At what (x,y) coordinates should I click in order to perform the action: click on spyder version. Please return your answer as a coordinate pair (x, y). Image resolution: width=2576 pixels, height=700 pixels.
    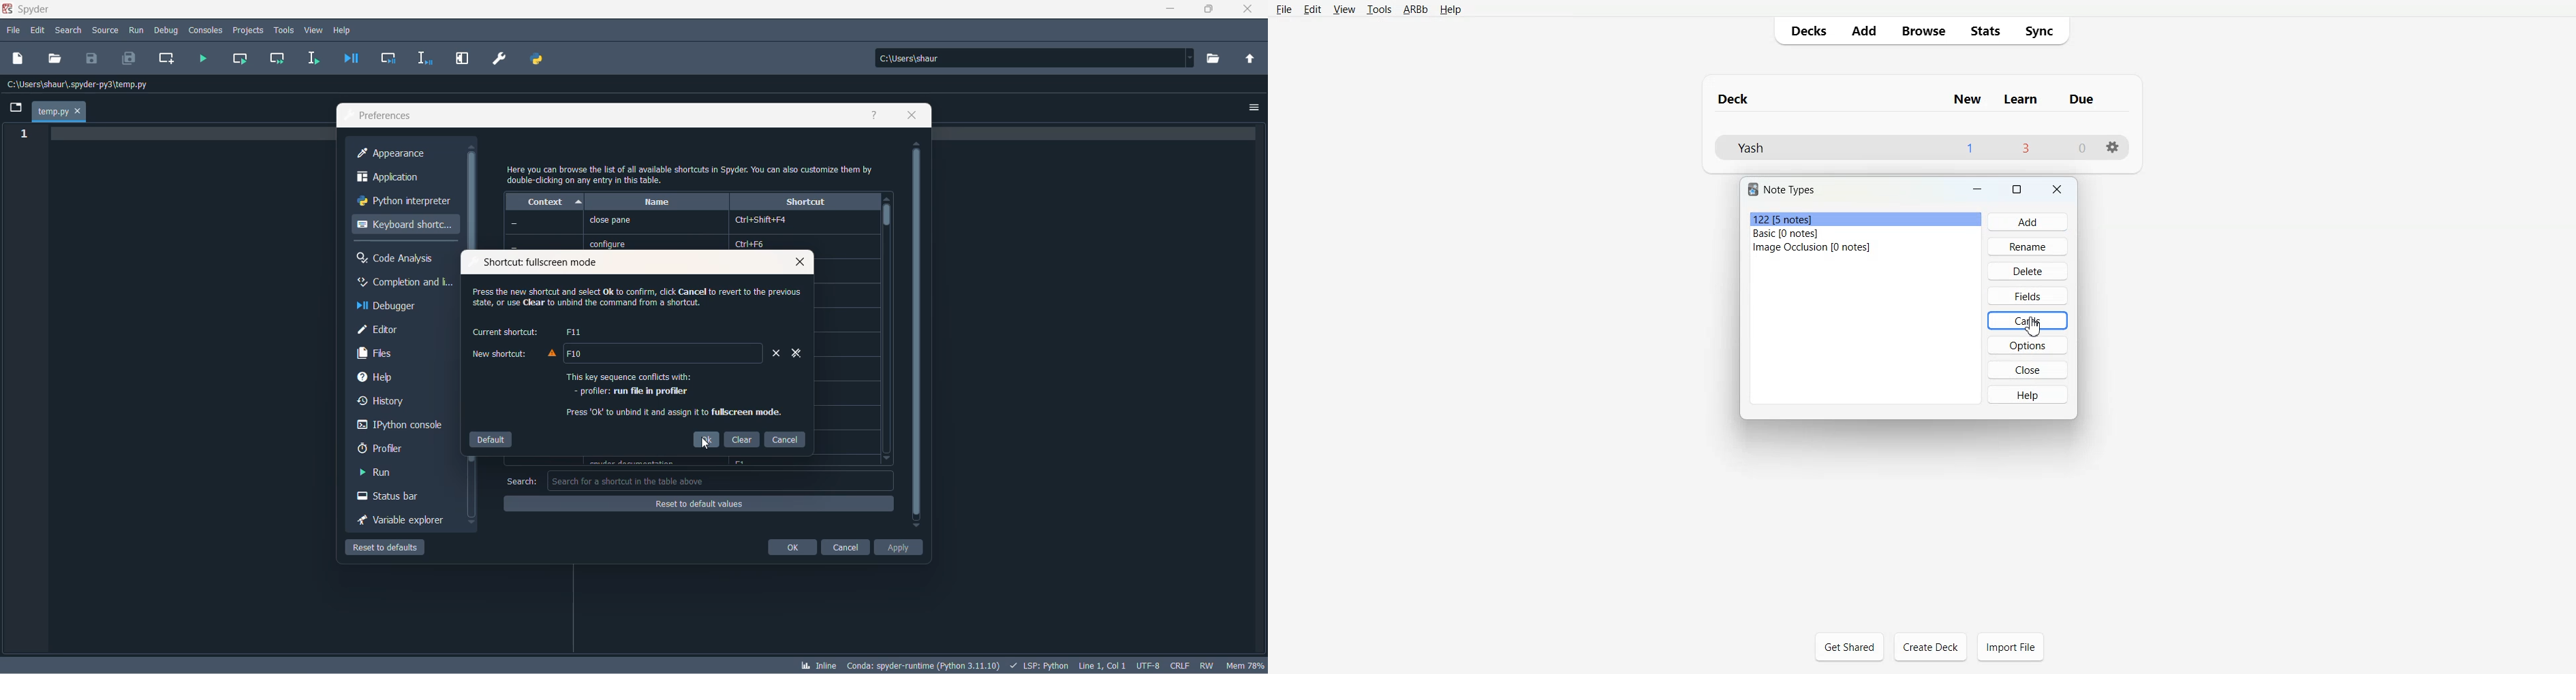
    Looking at the image, I should click on (926, 663).